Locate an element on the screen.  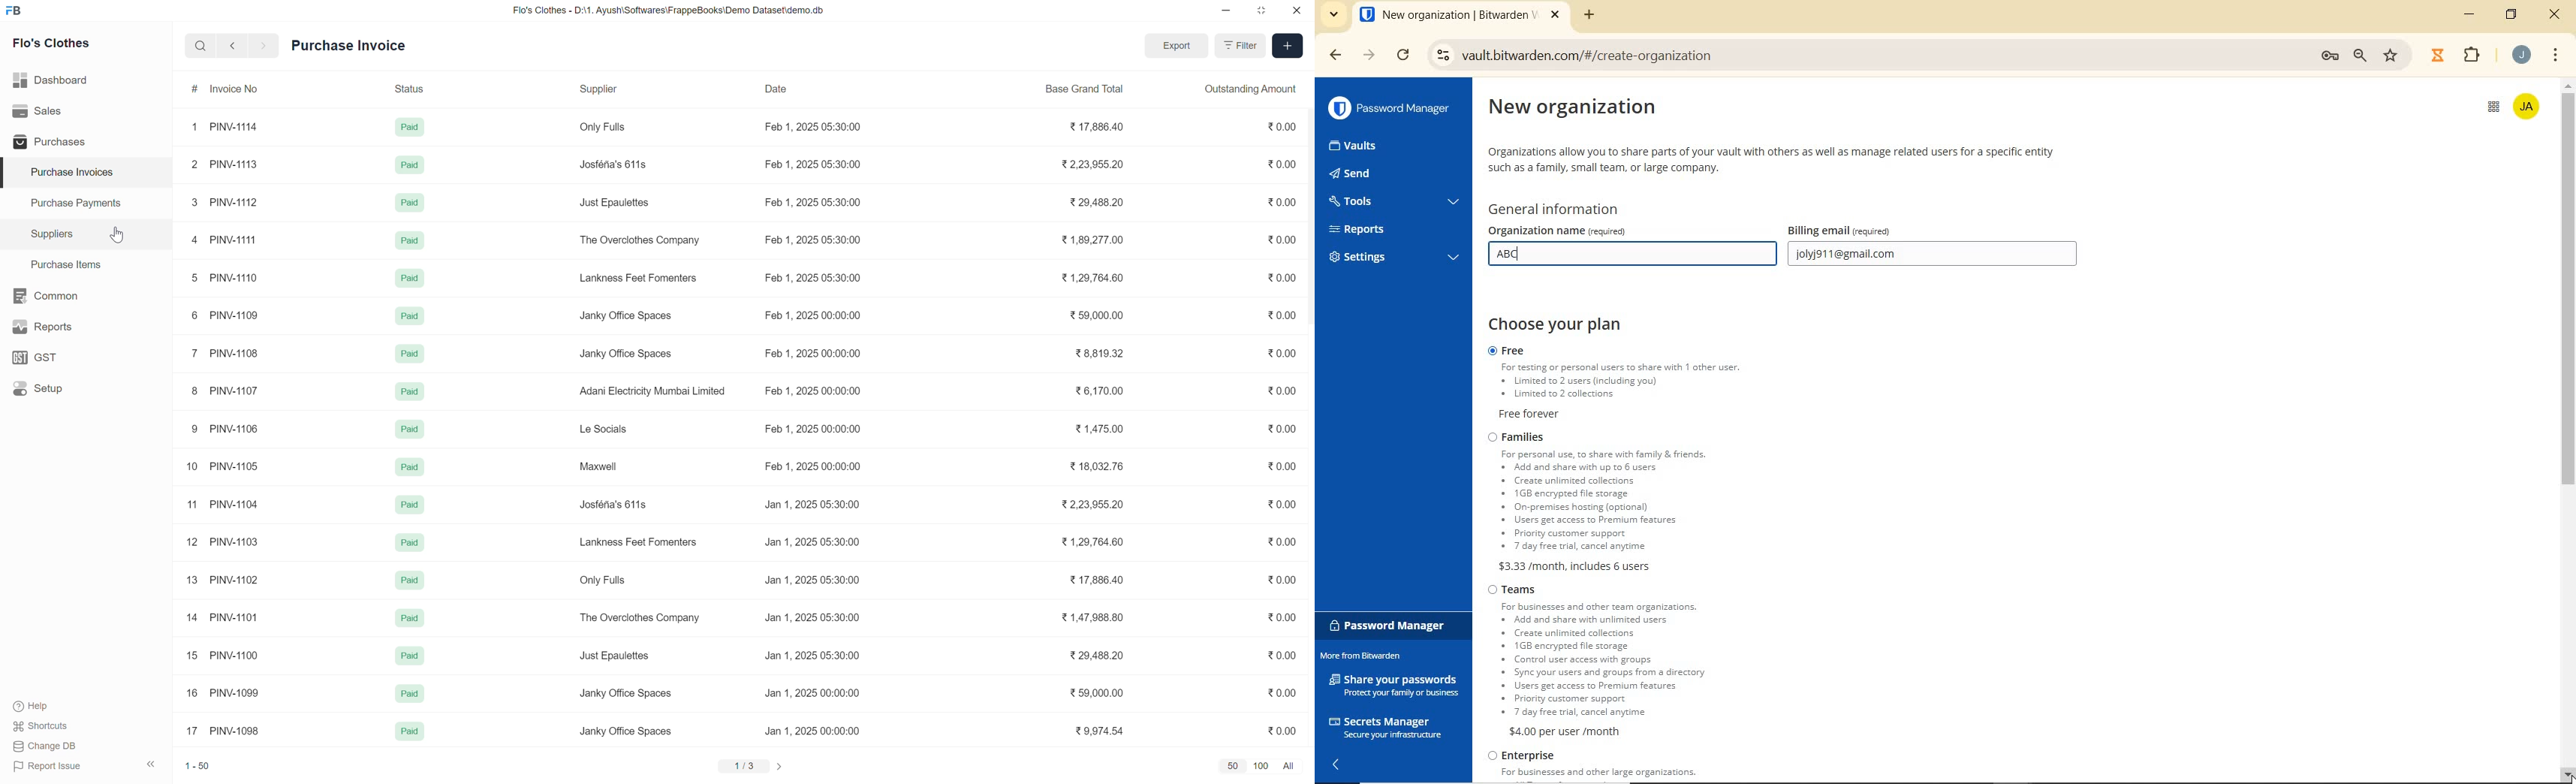
Help is located at coordinates (41, 706).